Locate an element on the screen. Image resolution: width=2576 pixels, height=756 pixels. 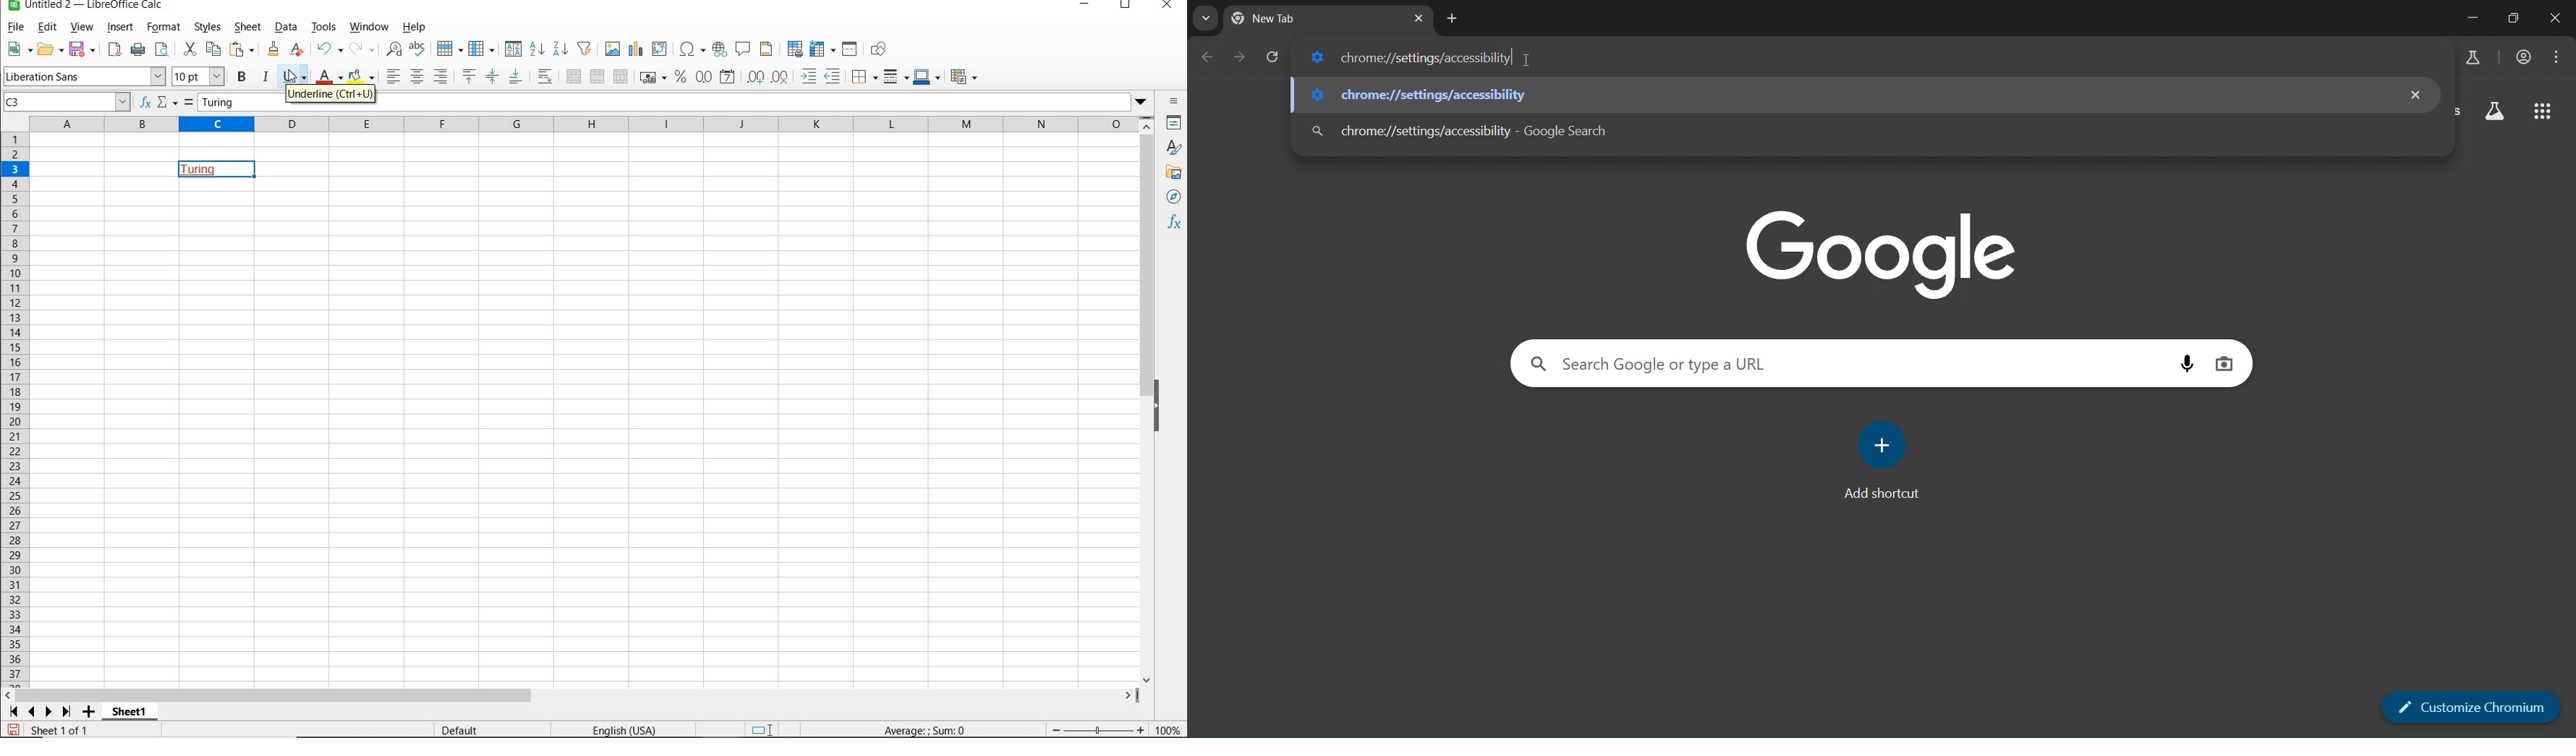
INSERT COMMENT is located at coordinates (744, 49).